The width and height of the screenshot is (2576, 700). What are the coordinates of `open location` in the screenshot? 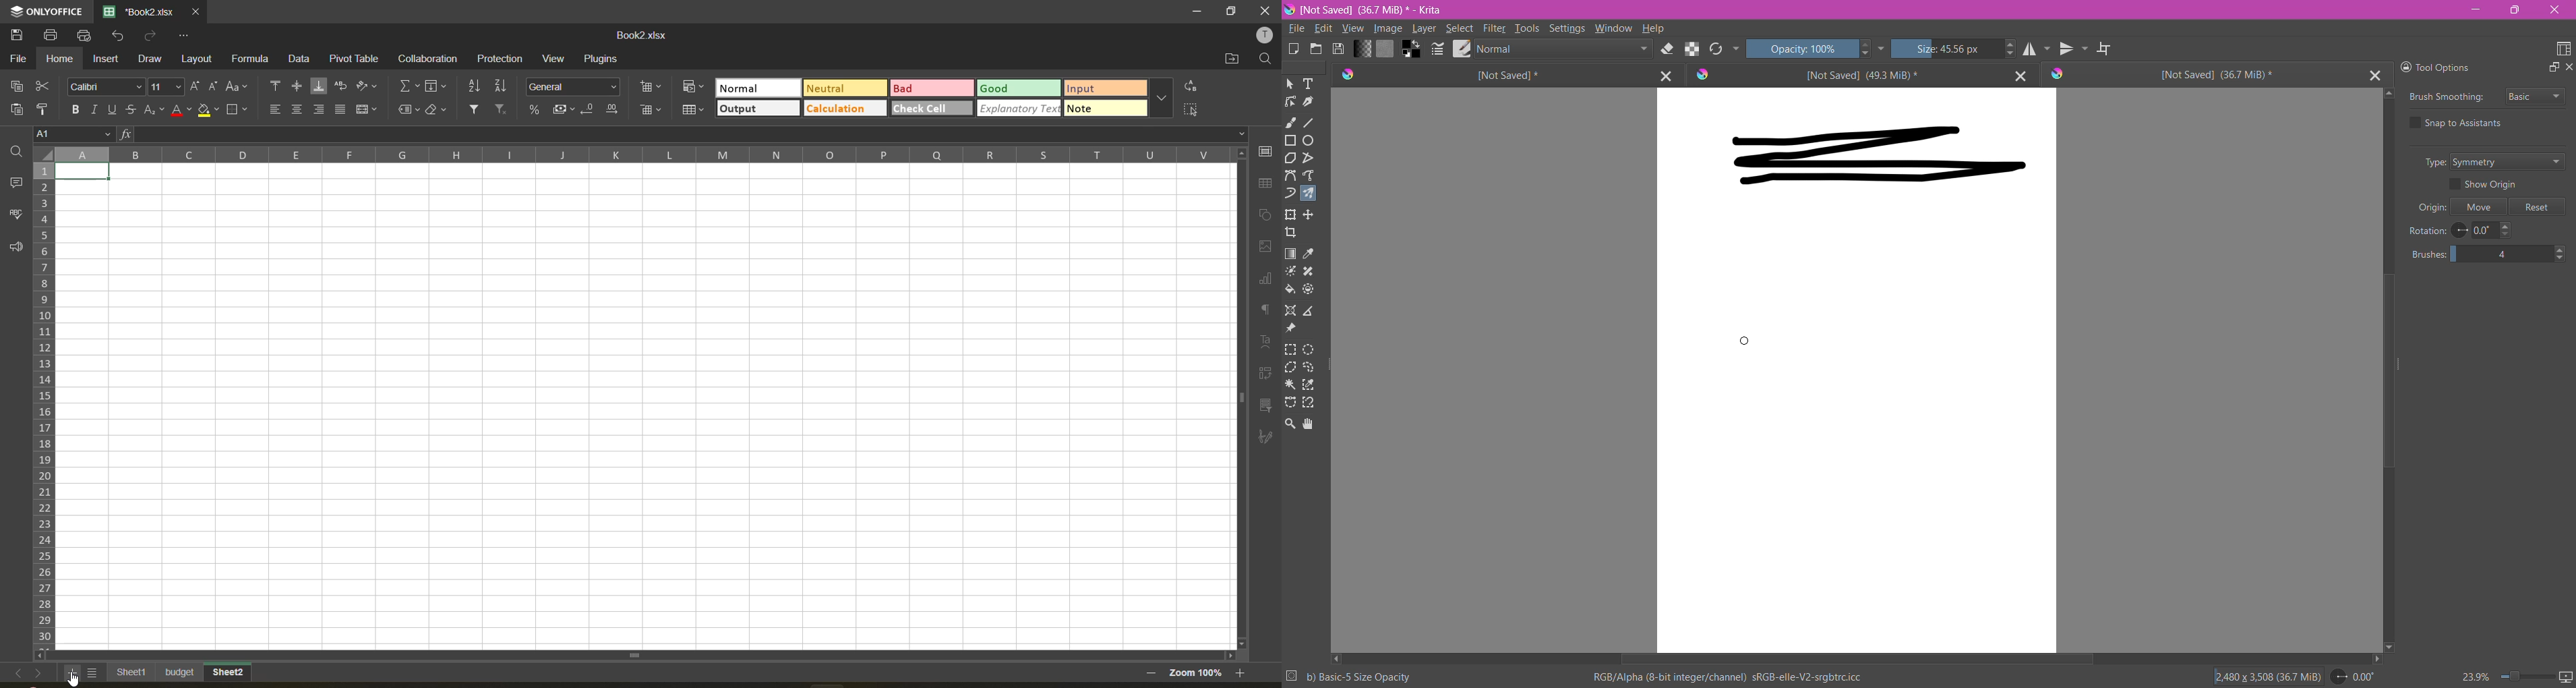 It's located at (1230, 59).